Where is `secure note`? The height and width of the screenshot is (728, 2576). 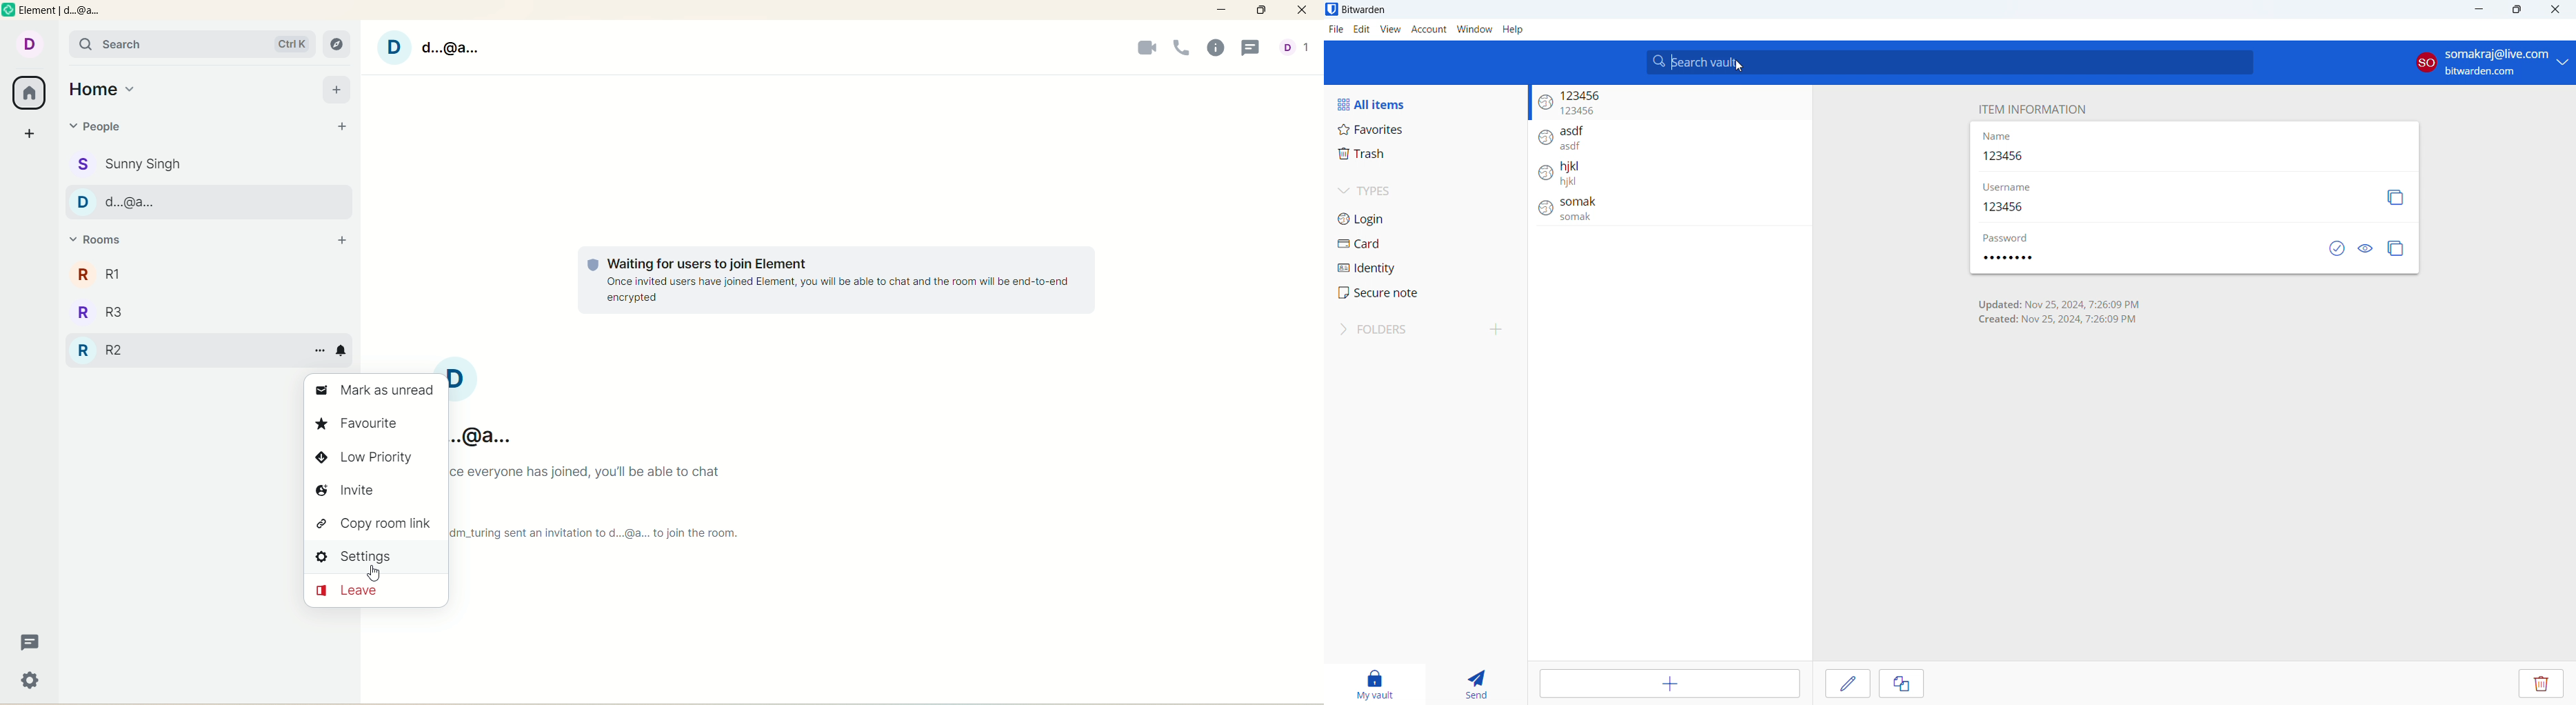 secure note is located at coordinates (1424, 293).